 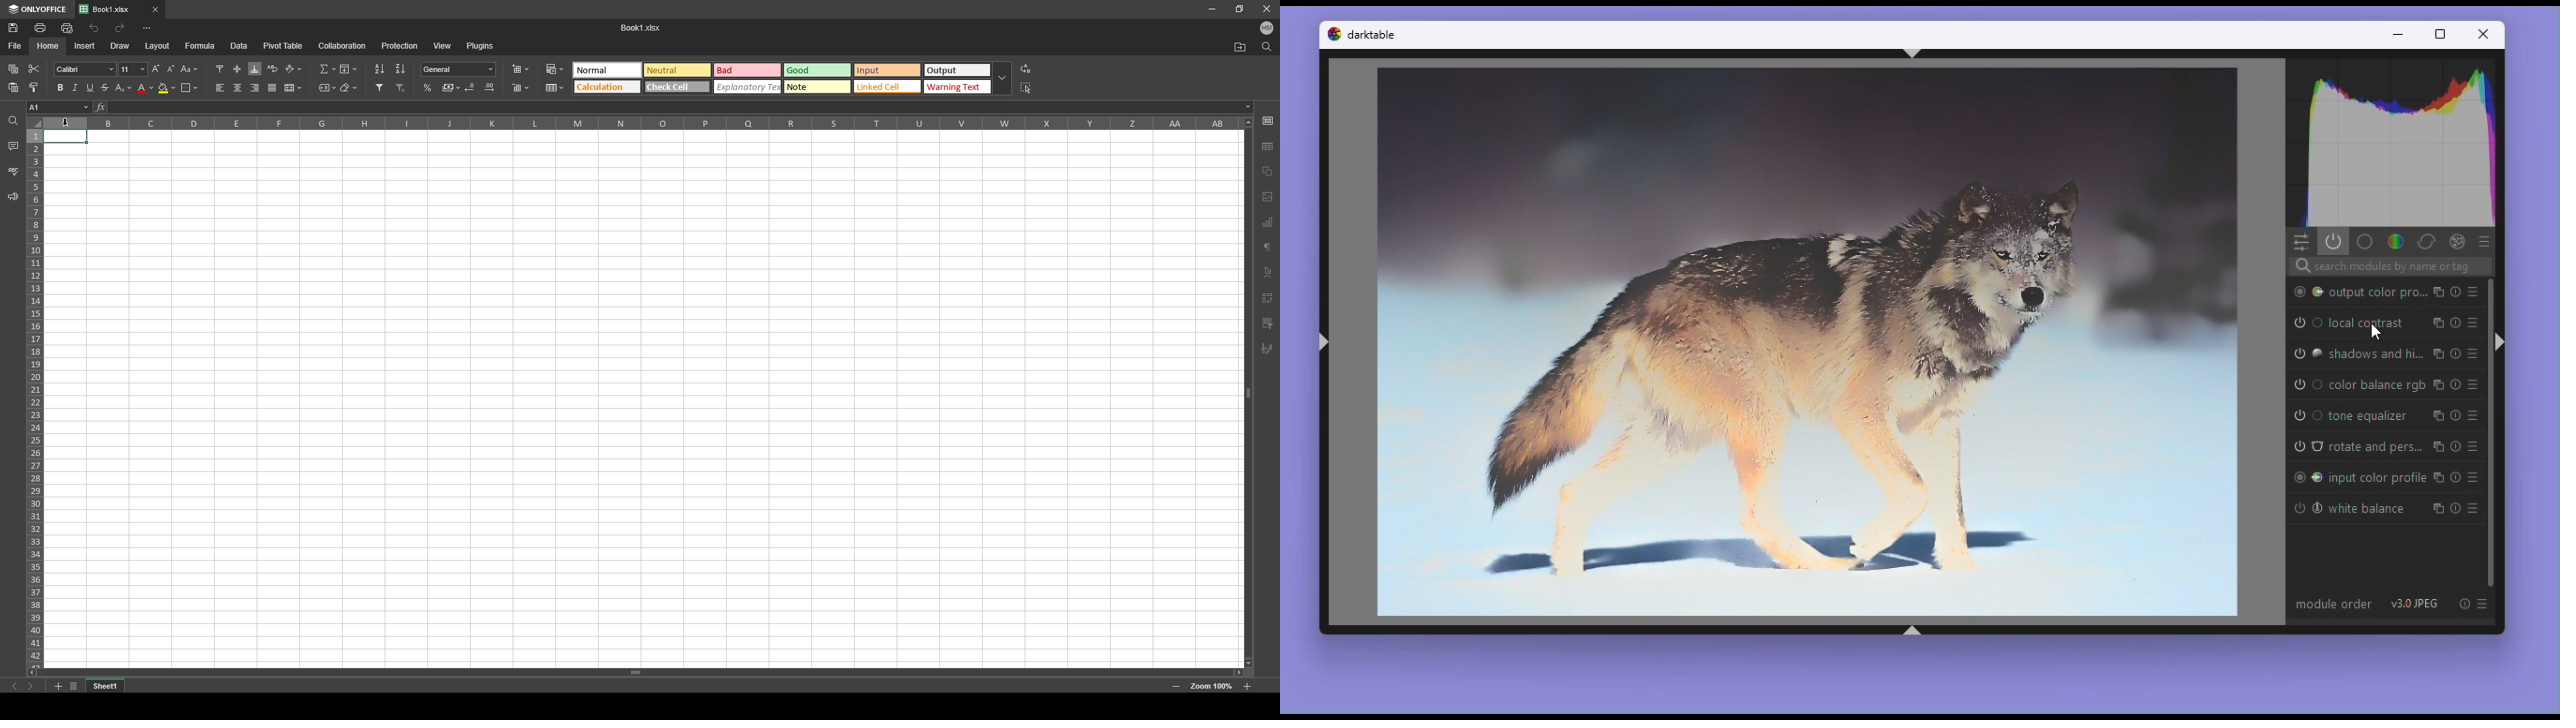 What do you see at coordinates (66, 27) in the screenshot?
I see `quick print` at bounding box center [66, 27].